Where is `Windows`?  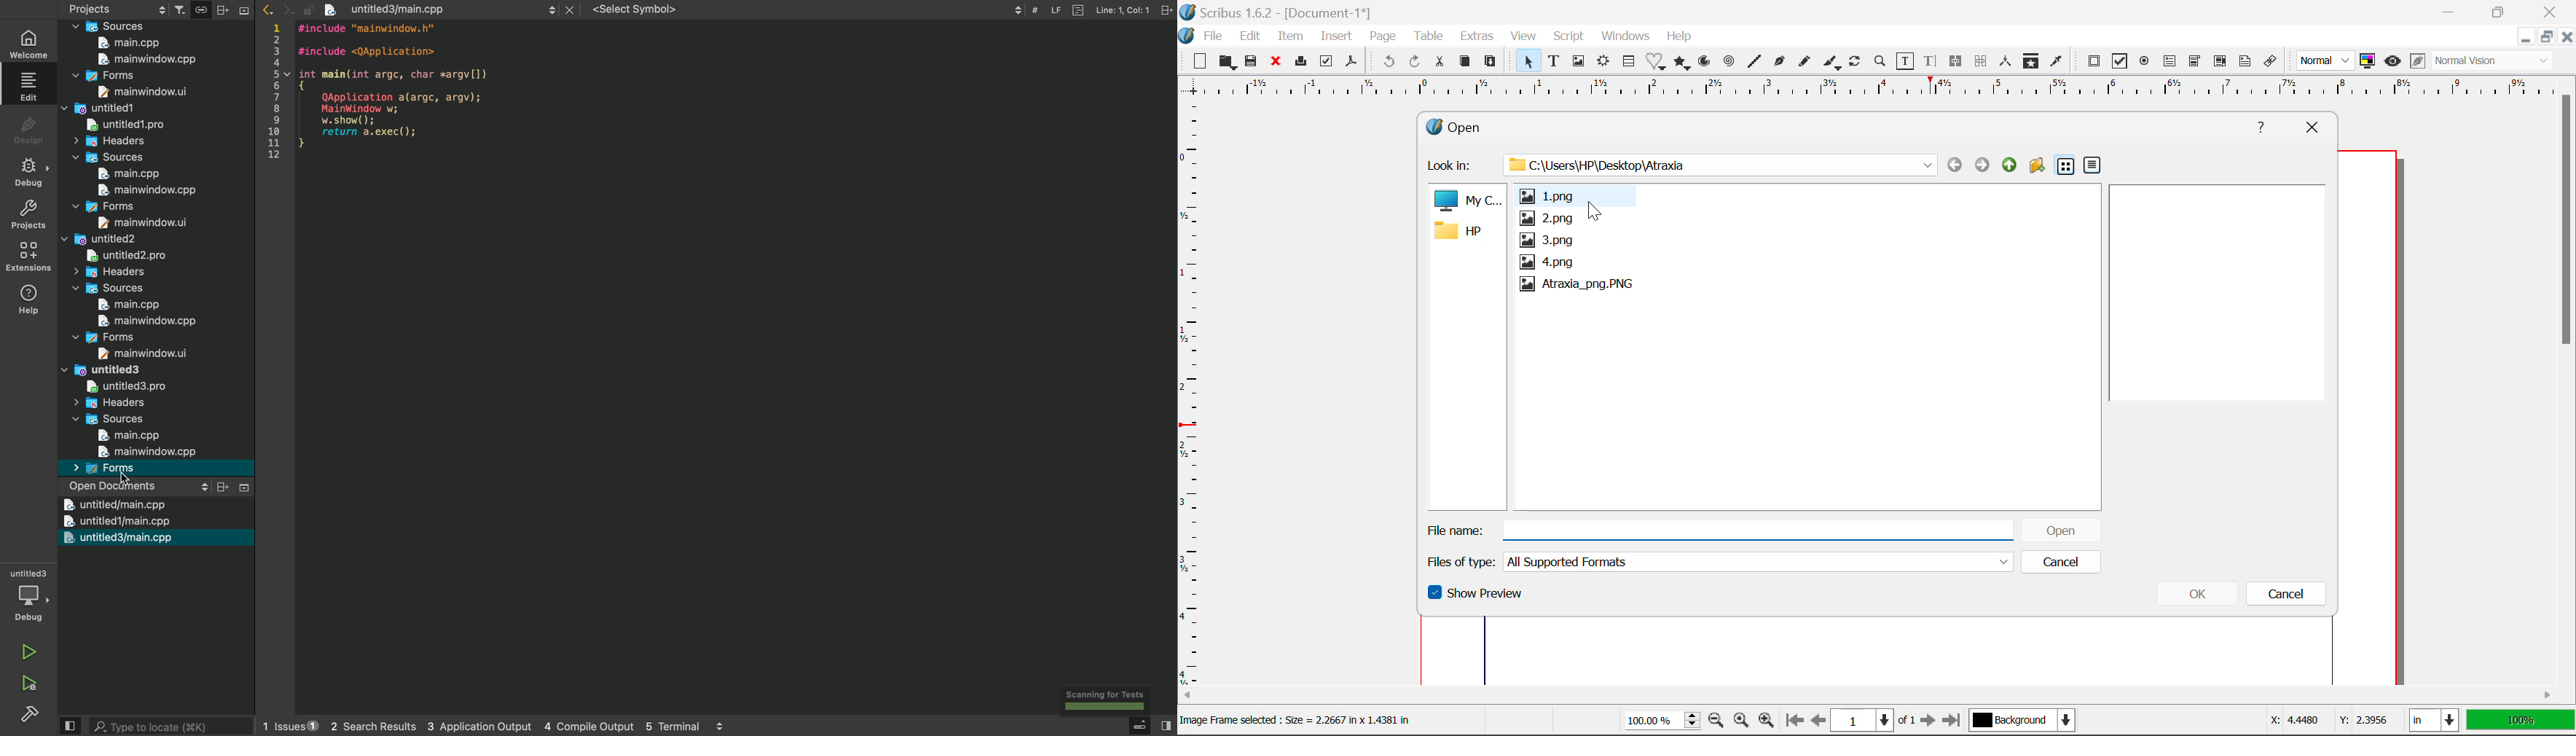
Windows is located at coordinates (1626, 36).